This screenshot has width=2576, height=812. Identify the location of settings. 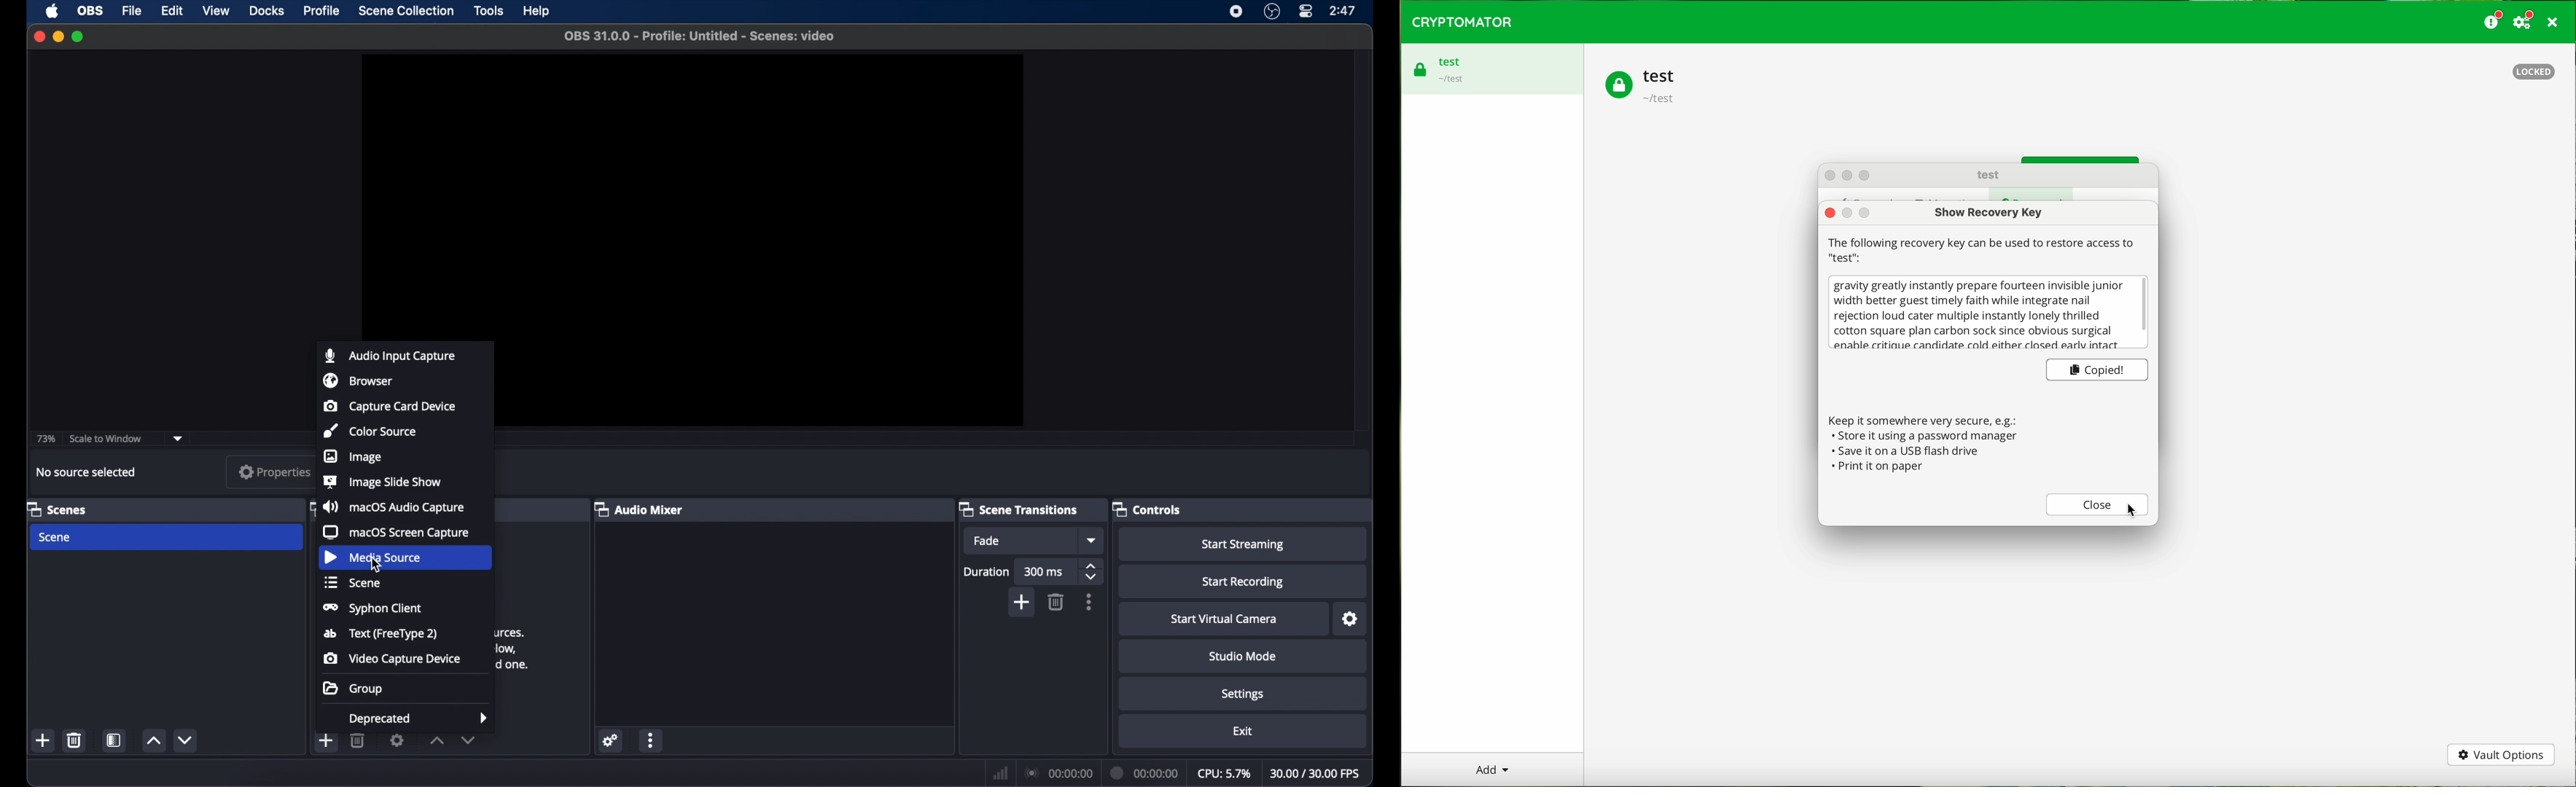
(612, 740).